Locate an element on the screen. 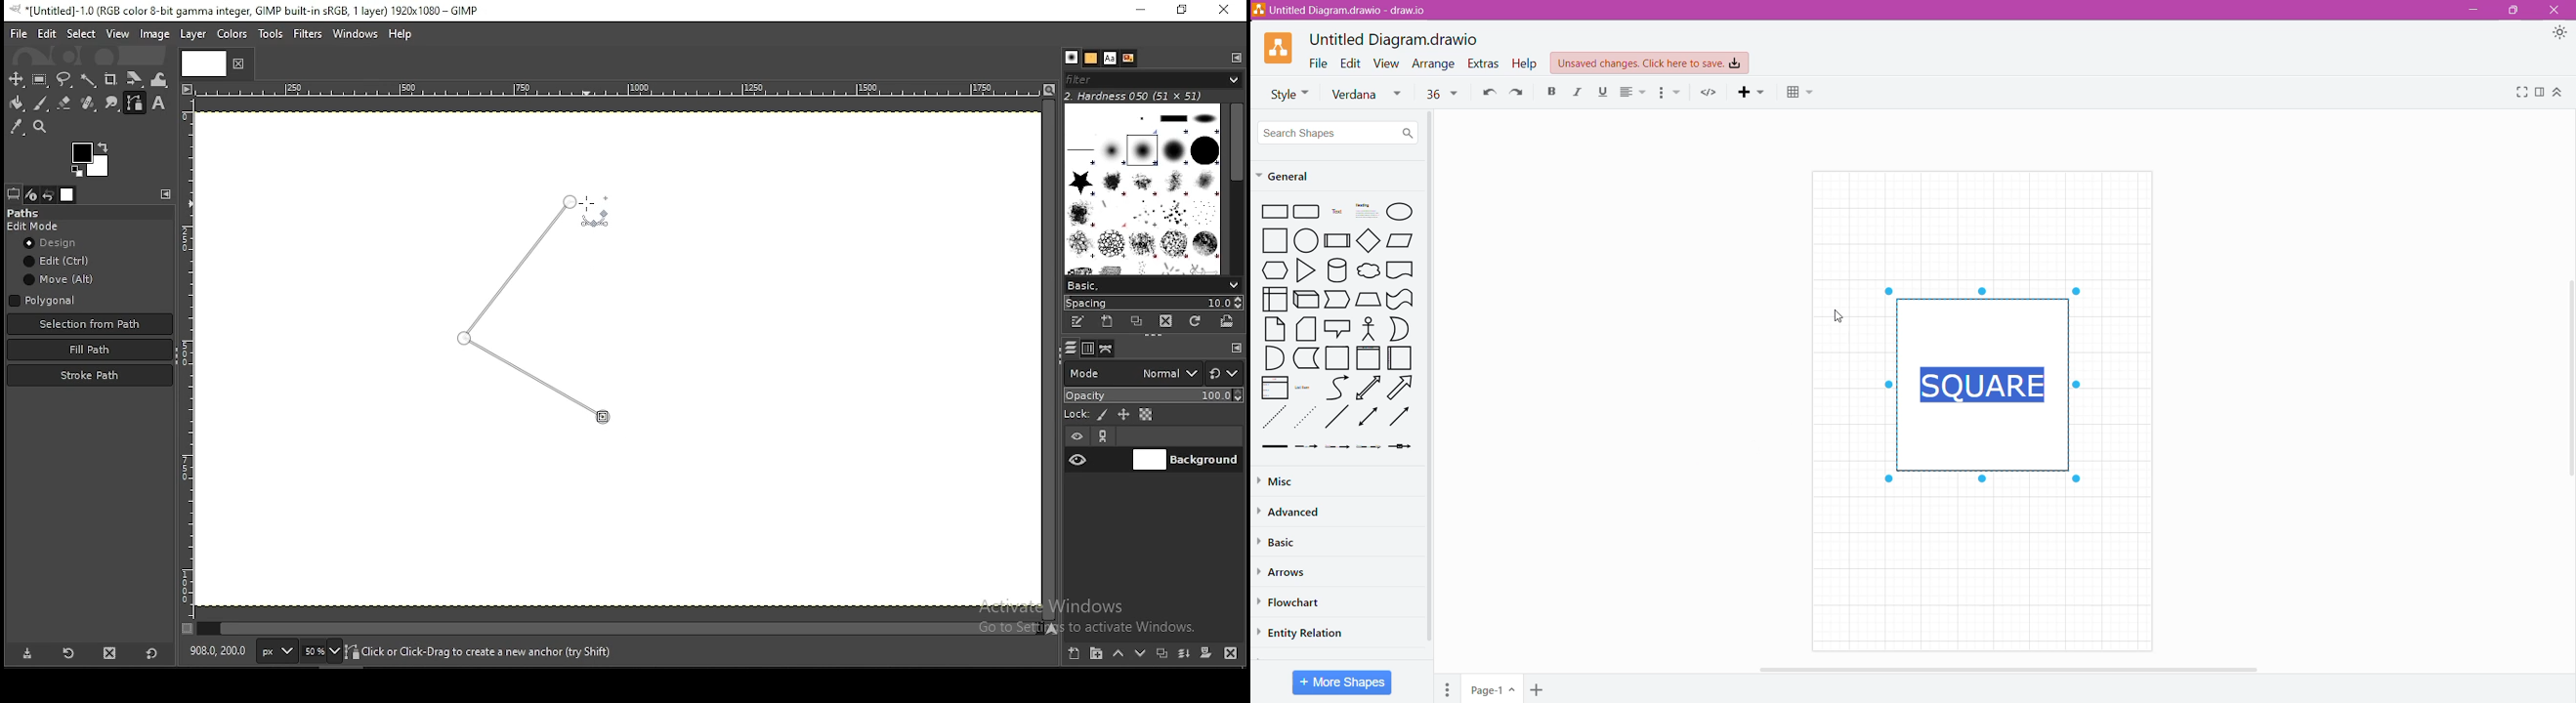  rectangle selection tool is located at coordinates (37, 78).